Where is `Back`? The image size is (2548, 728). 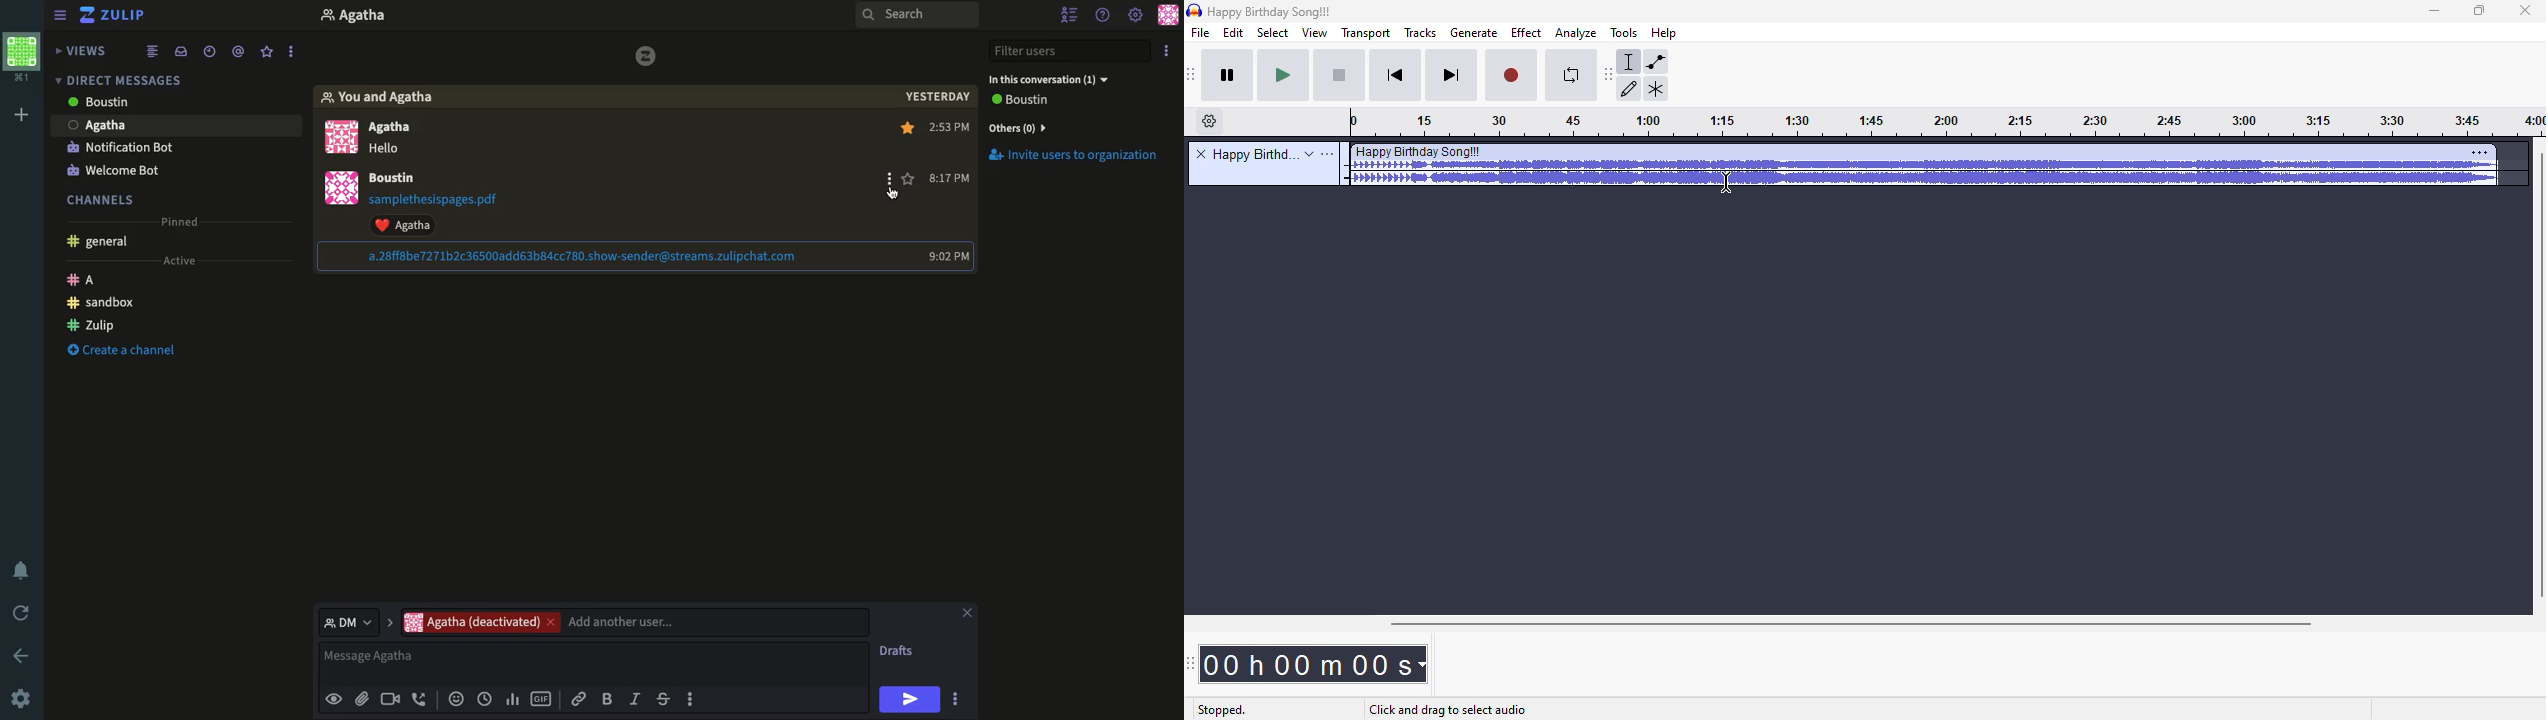
Back is located at coordinates (18, 654).